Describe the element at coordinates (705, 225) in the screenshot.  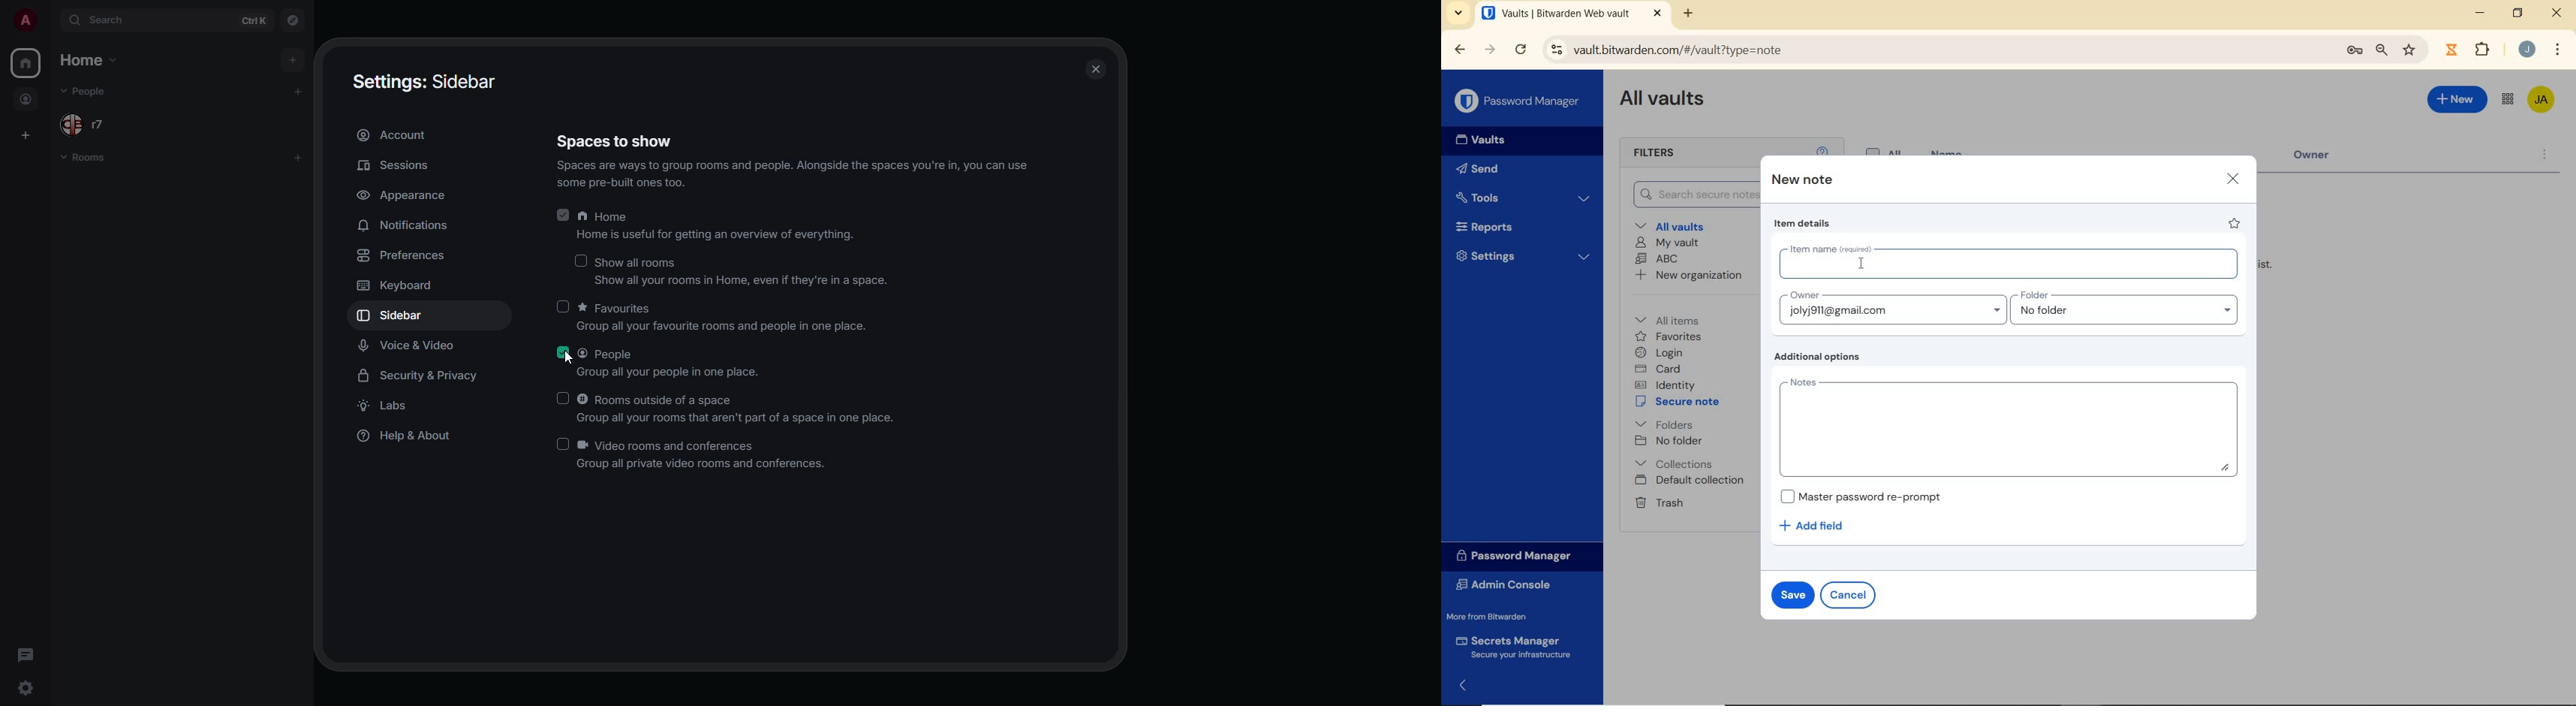
I see `HomeHome is useful for getting an overview of everything.` at that location.